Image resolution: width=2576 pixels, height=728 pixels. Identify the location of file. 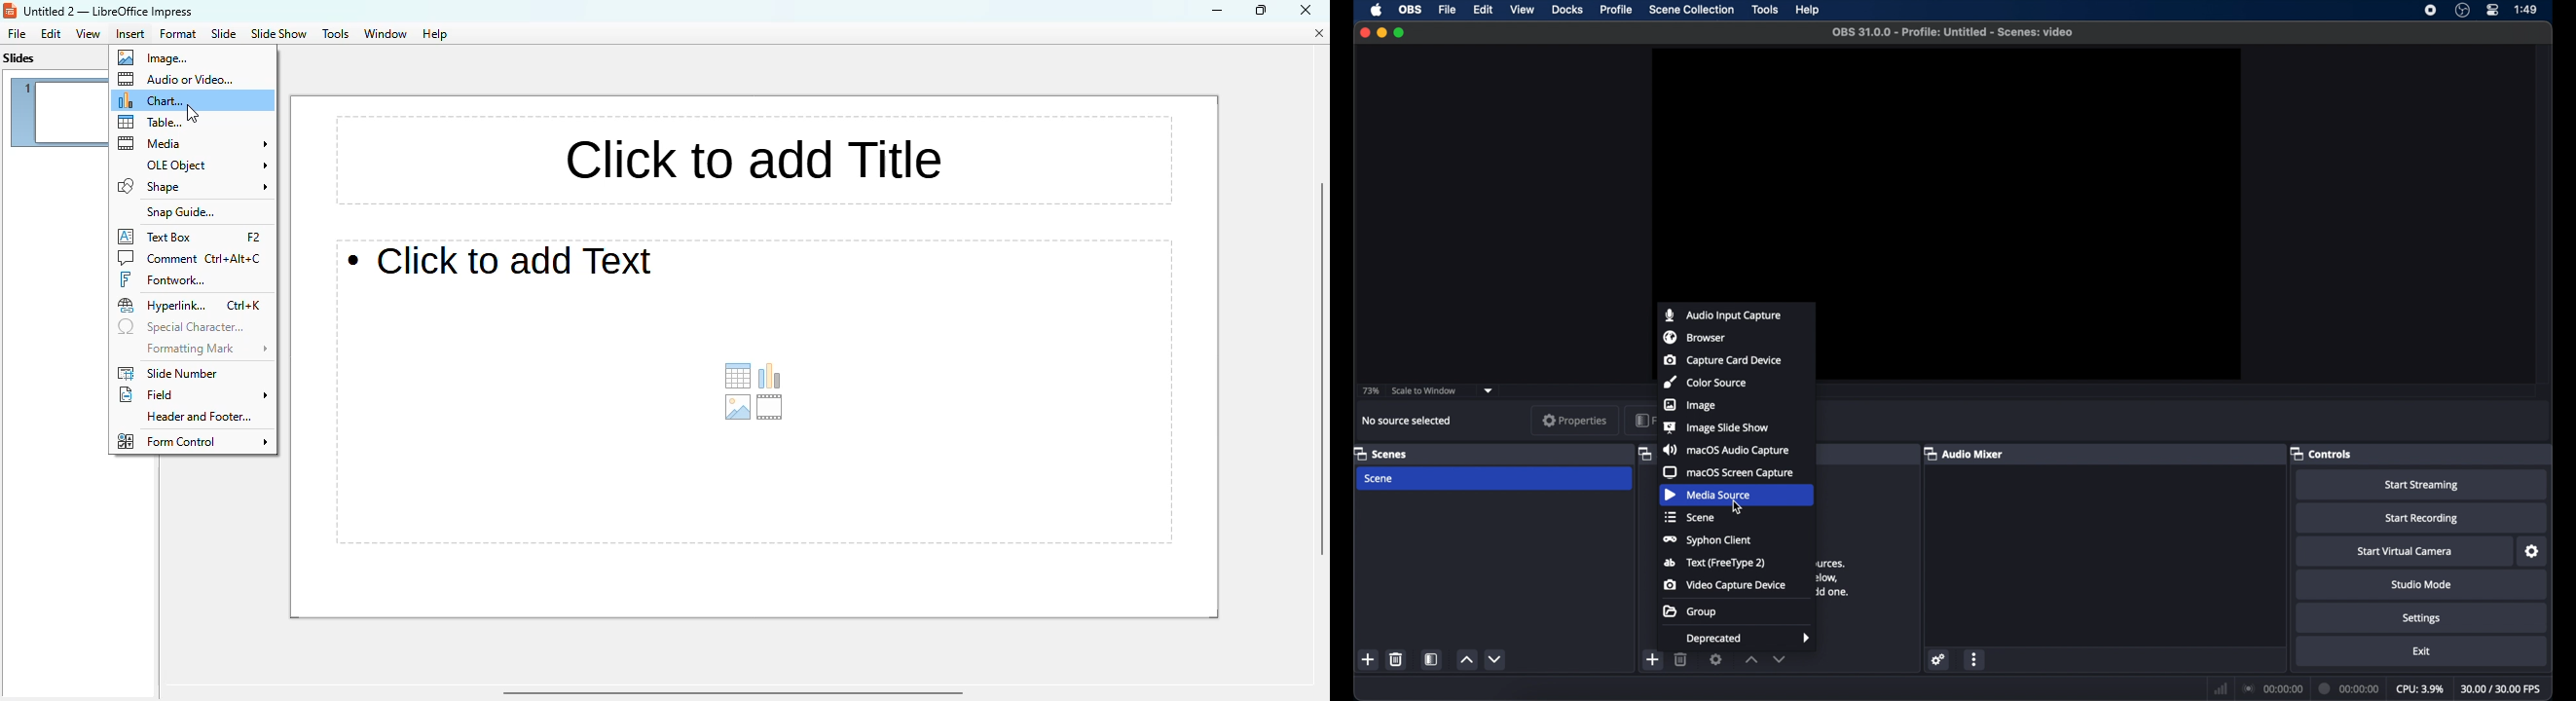
(15, 34).